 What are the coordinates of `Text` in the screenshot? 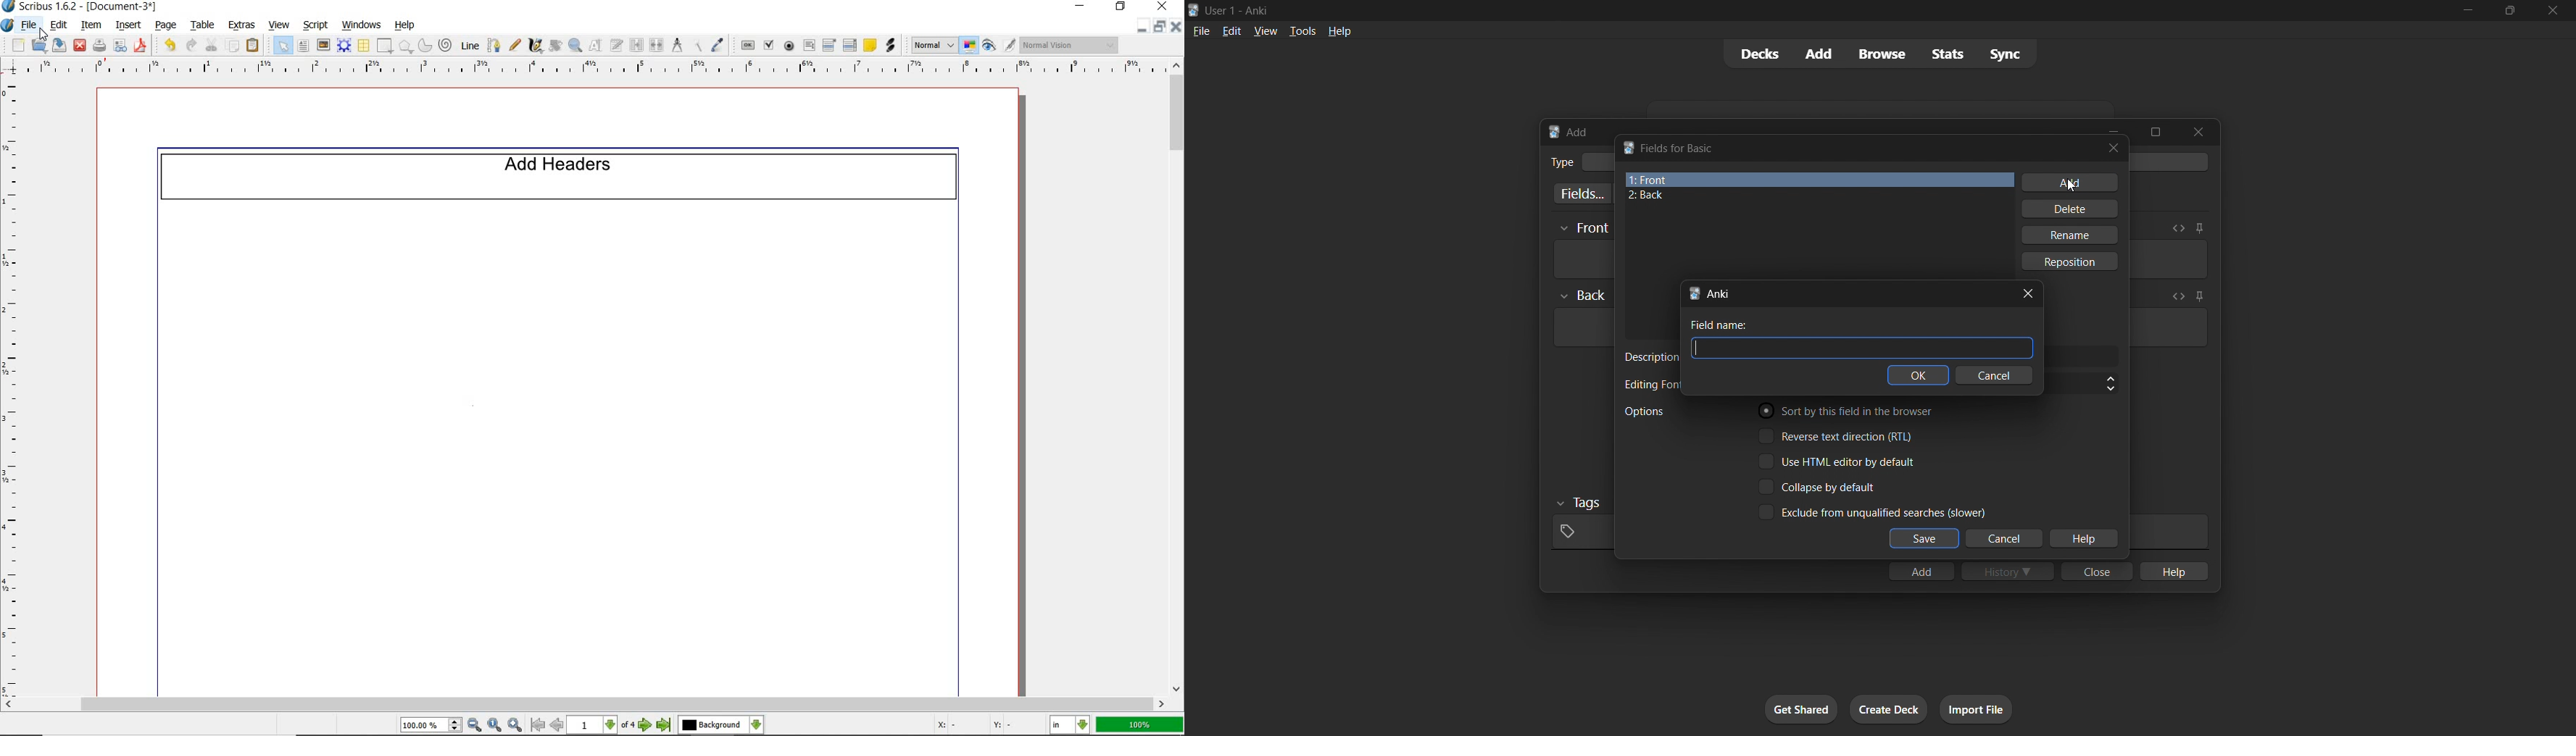 It's located at (1650, 357).